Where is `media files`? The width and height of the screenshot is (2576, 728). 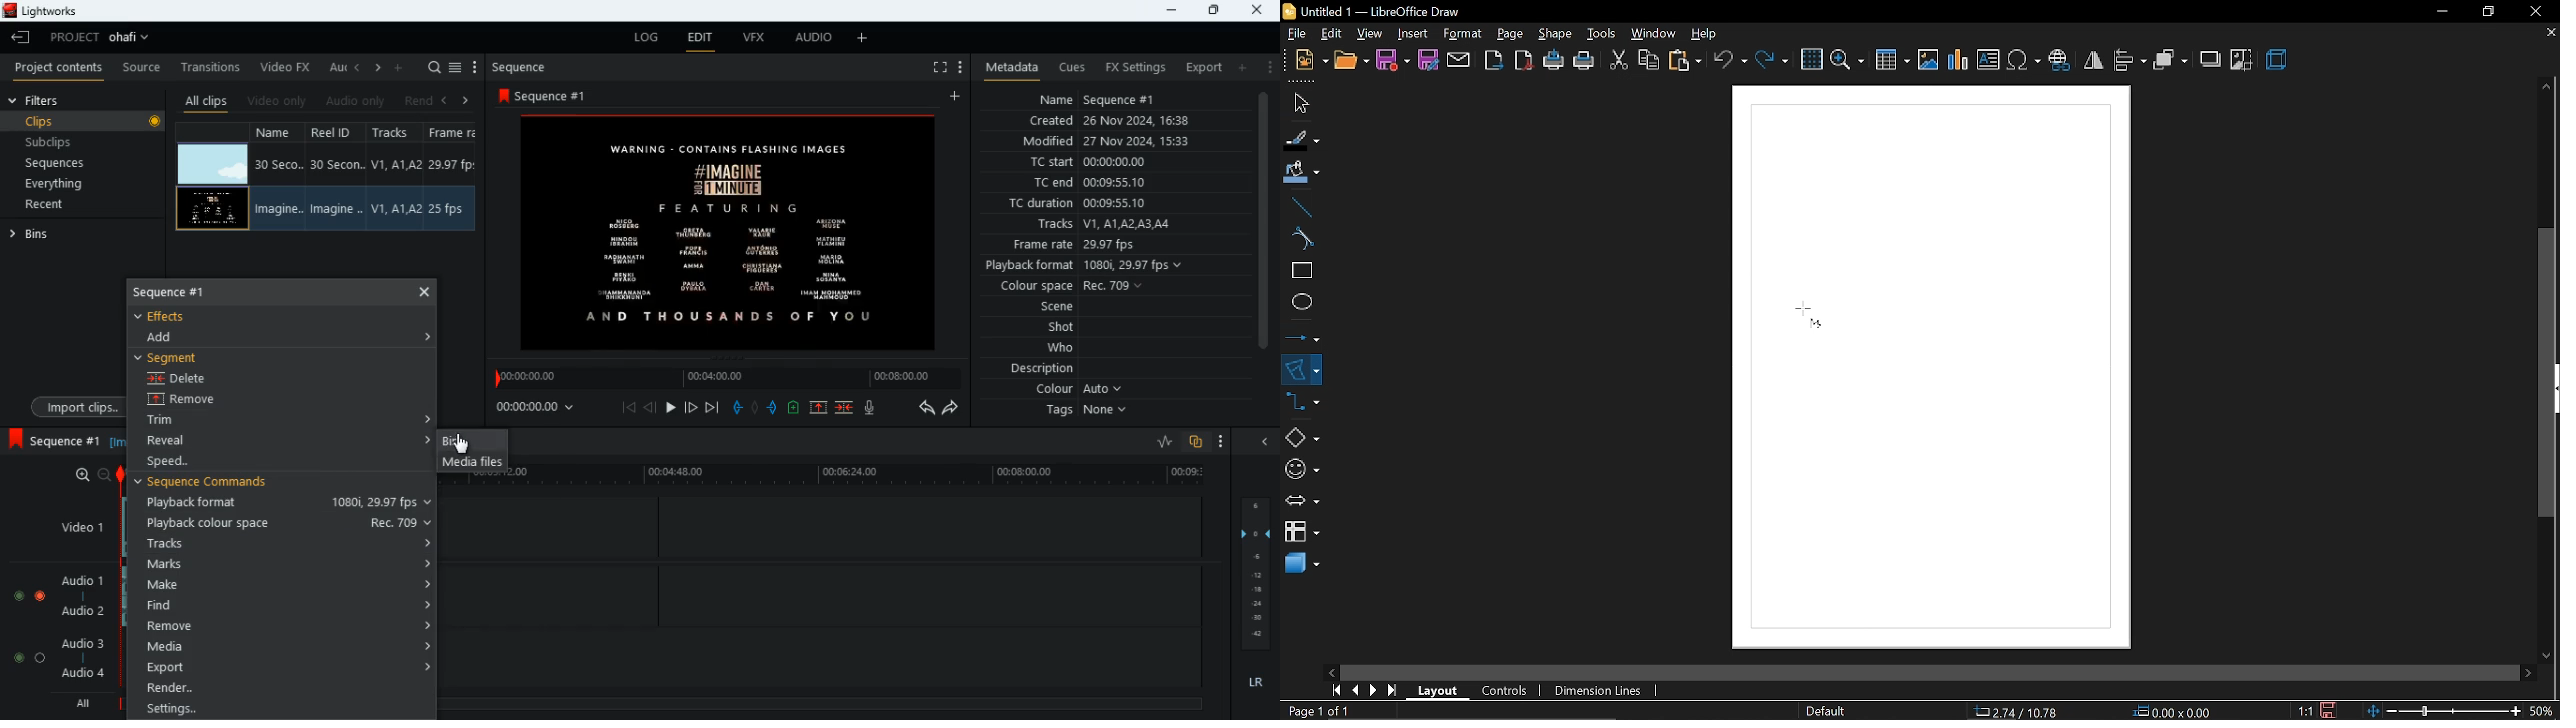
media files is located at coordinates (470, 464).